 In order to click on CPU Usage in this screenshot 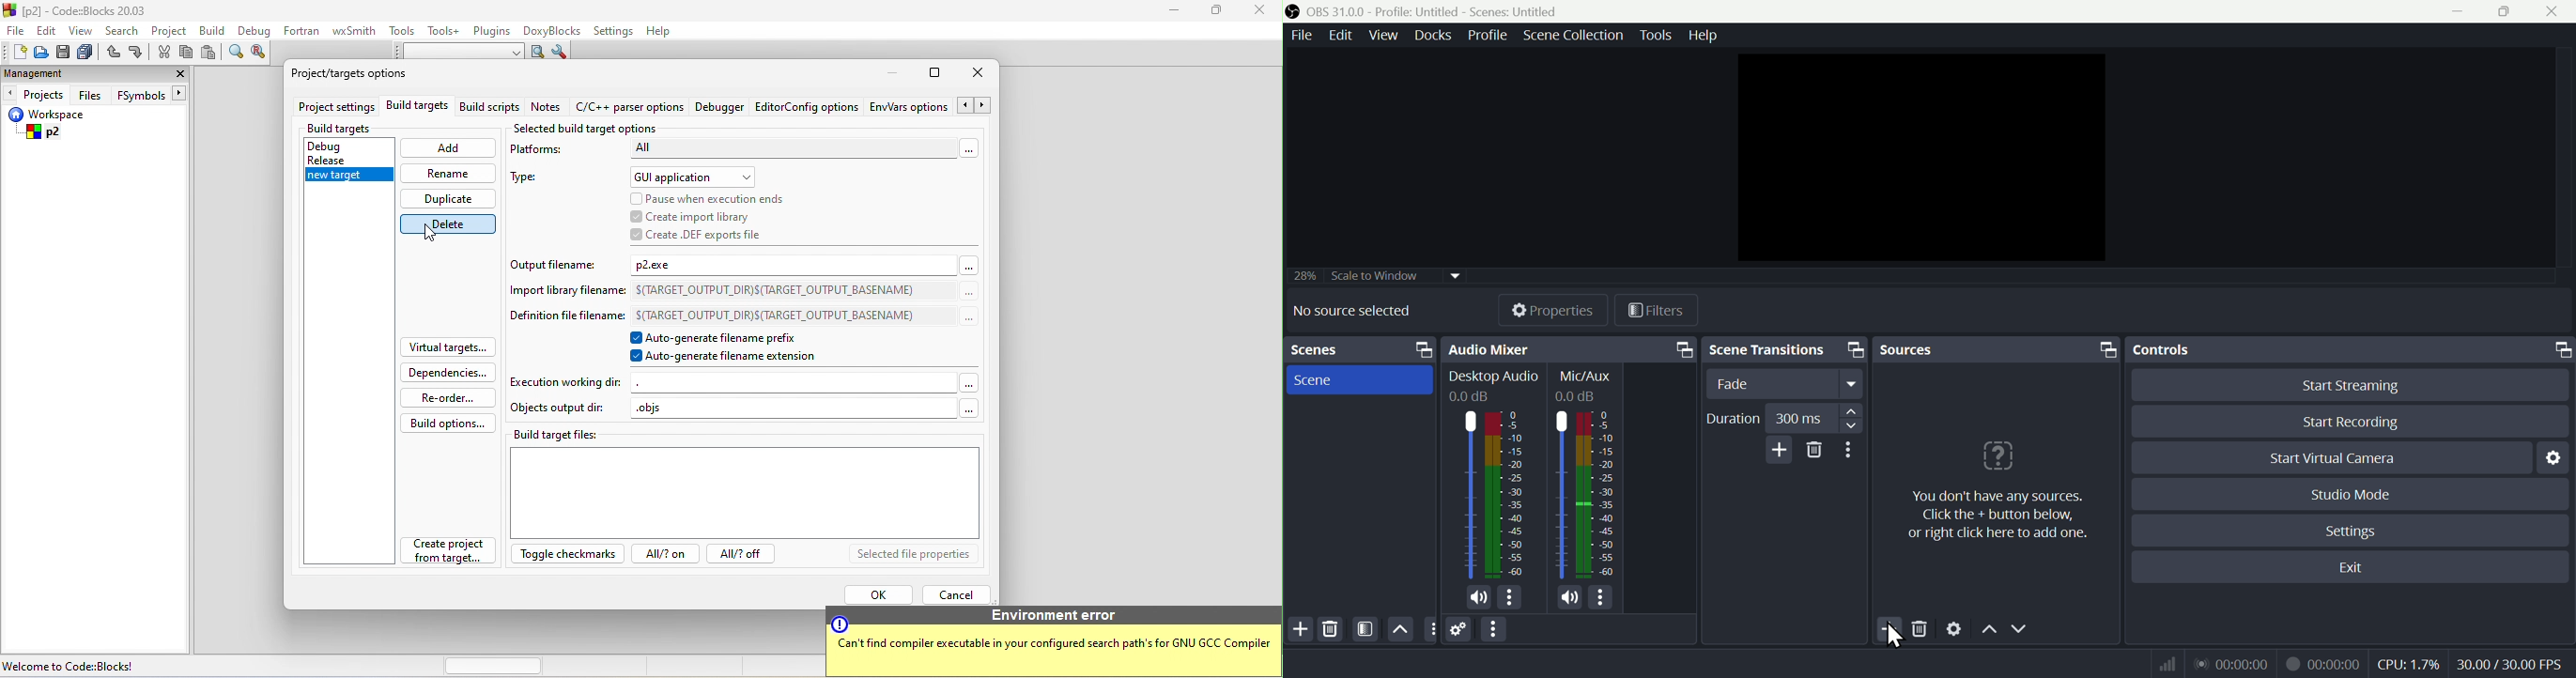, I will do `click(2410, 665)`.